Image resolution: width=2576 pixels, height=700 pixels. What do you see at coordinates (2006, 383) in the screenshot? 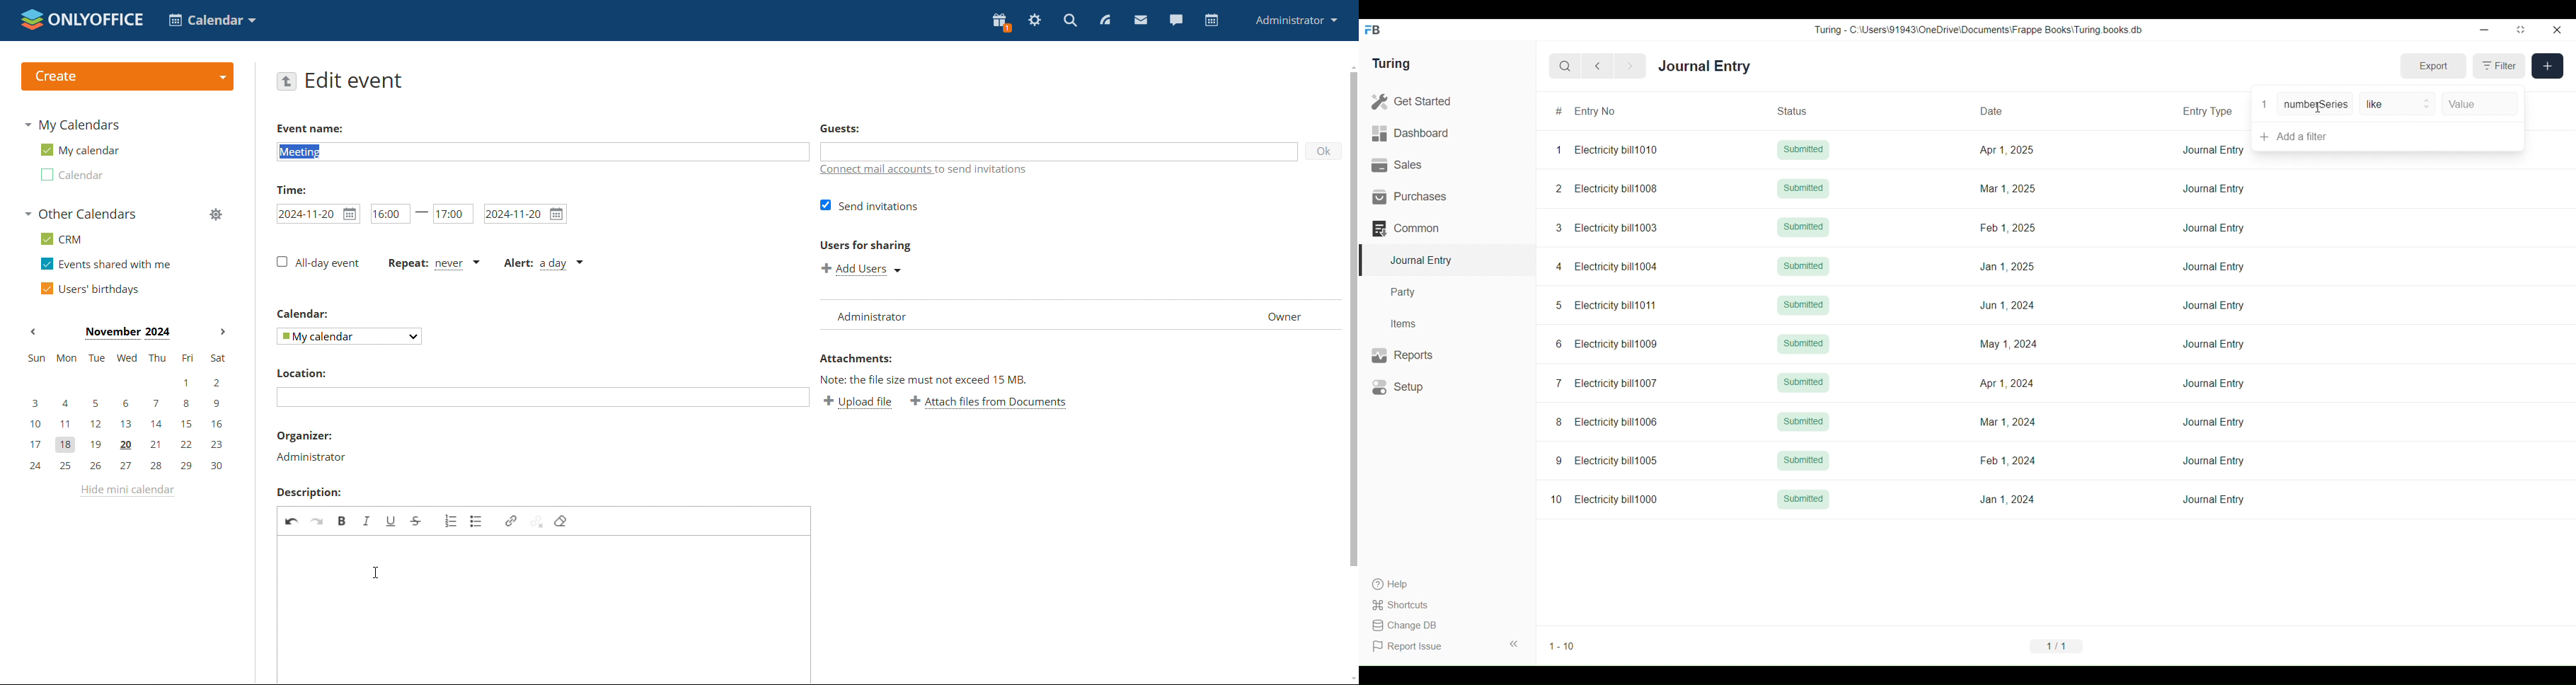
I see `Apr 1, 2024` at bounding box center [2006, 383].